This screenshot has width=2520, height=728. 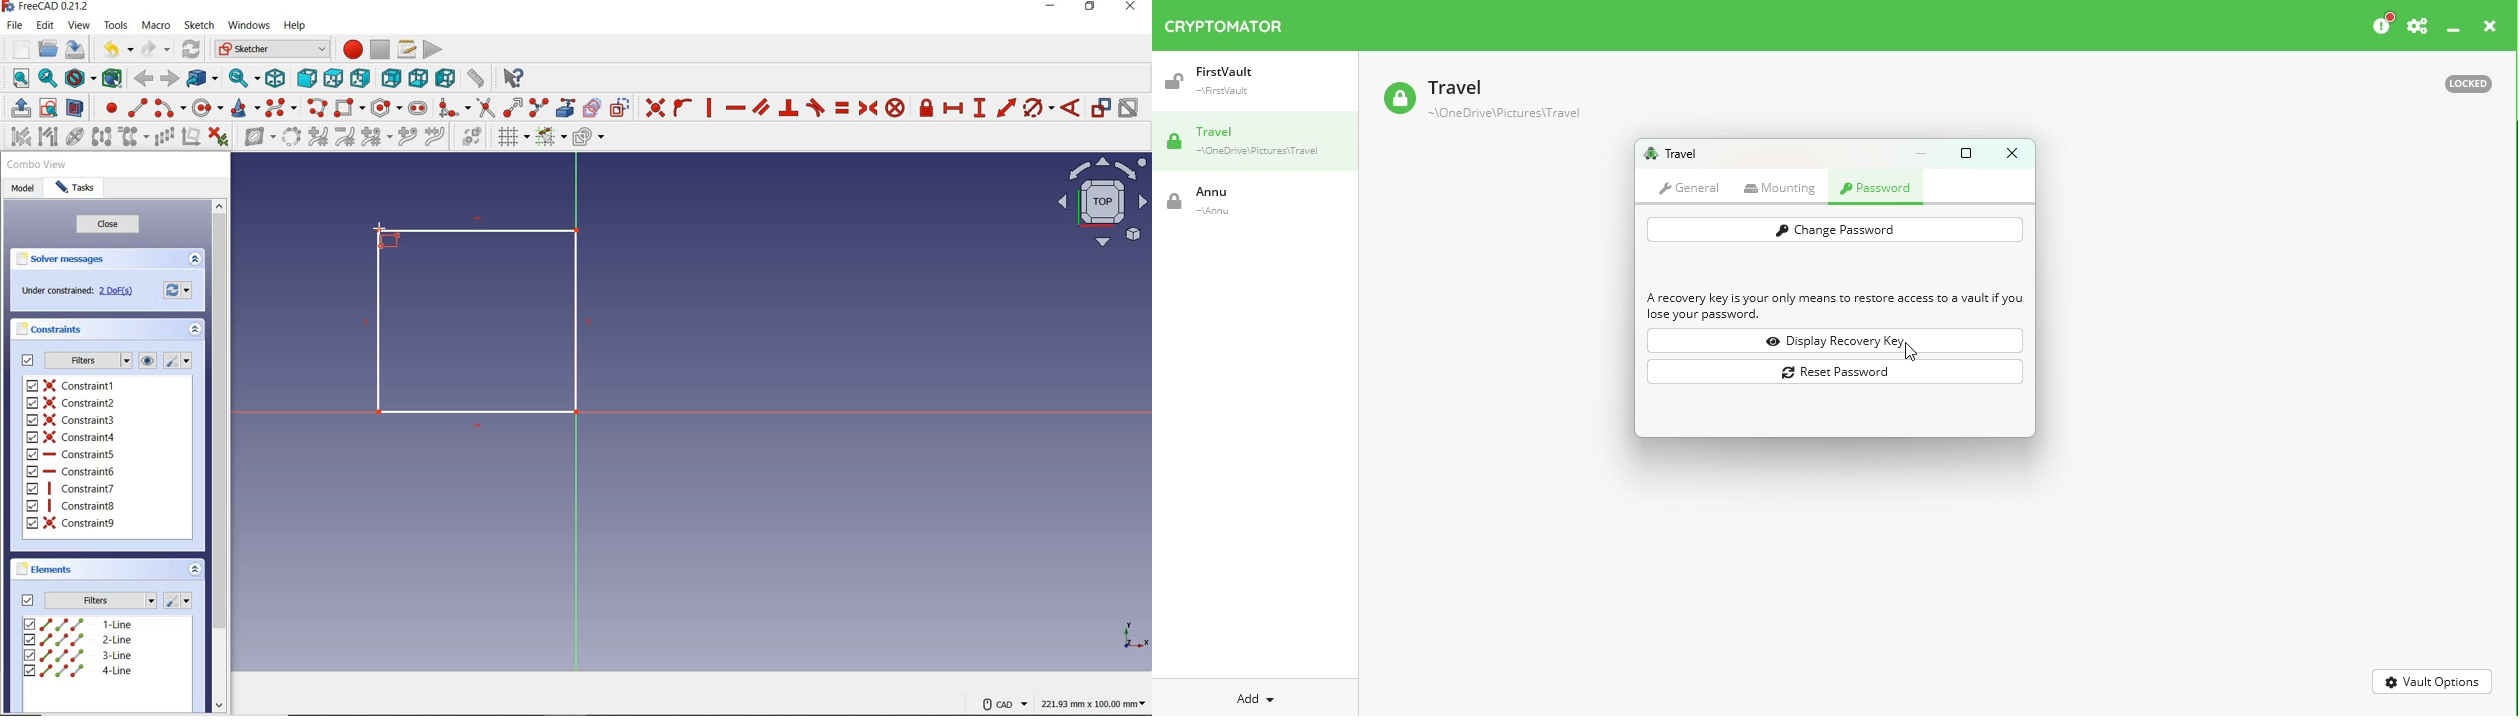 What do you see at coordinates (49, 109) in the screenshot?
I see `view sketch` at bounding box center [49, 109].